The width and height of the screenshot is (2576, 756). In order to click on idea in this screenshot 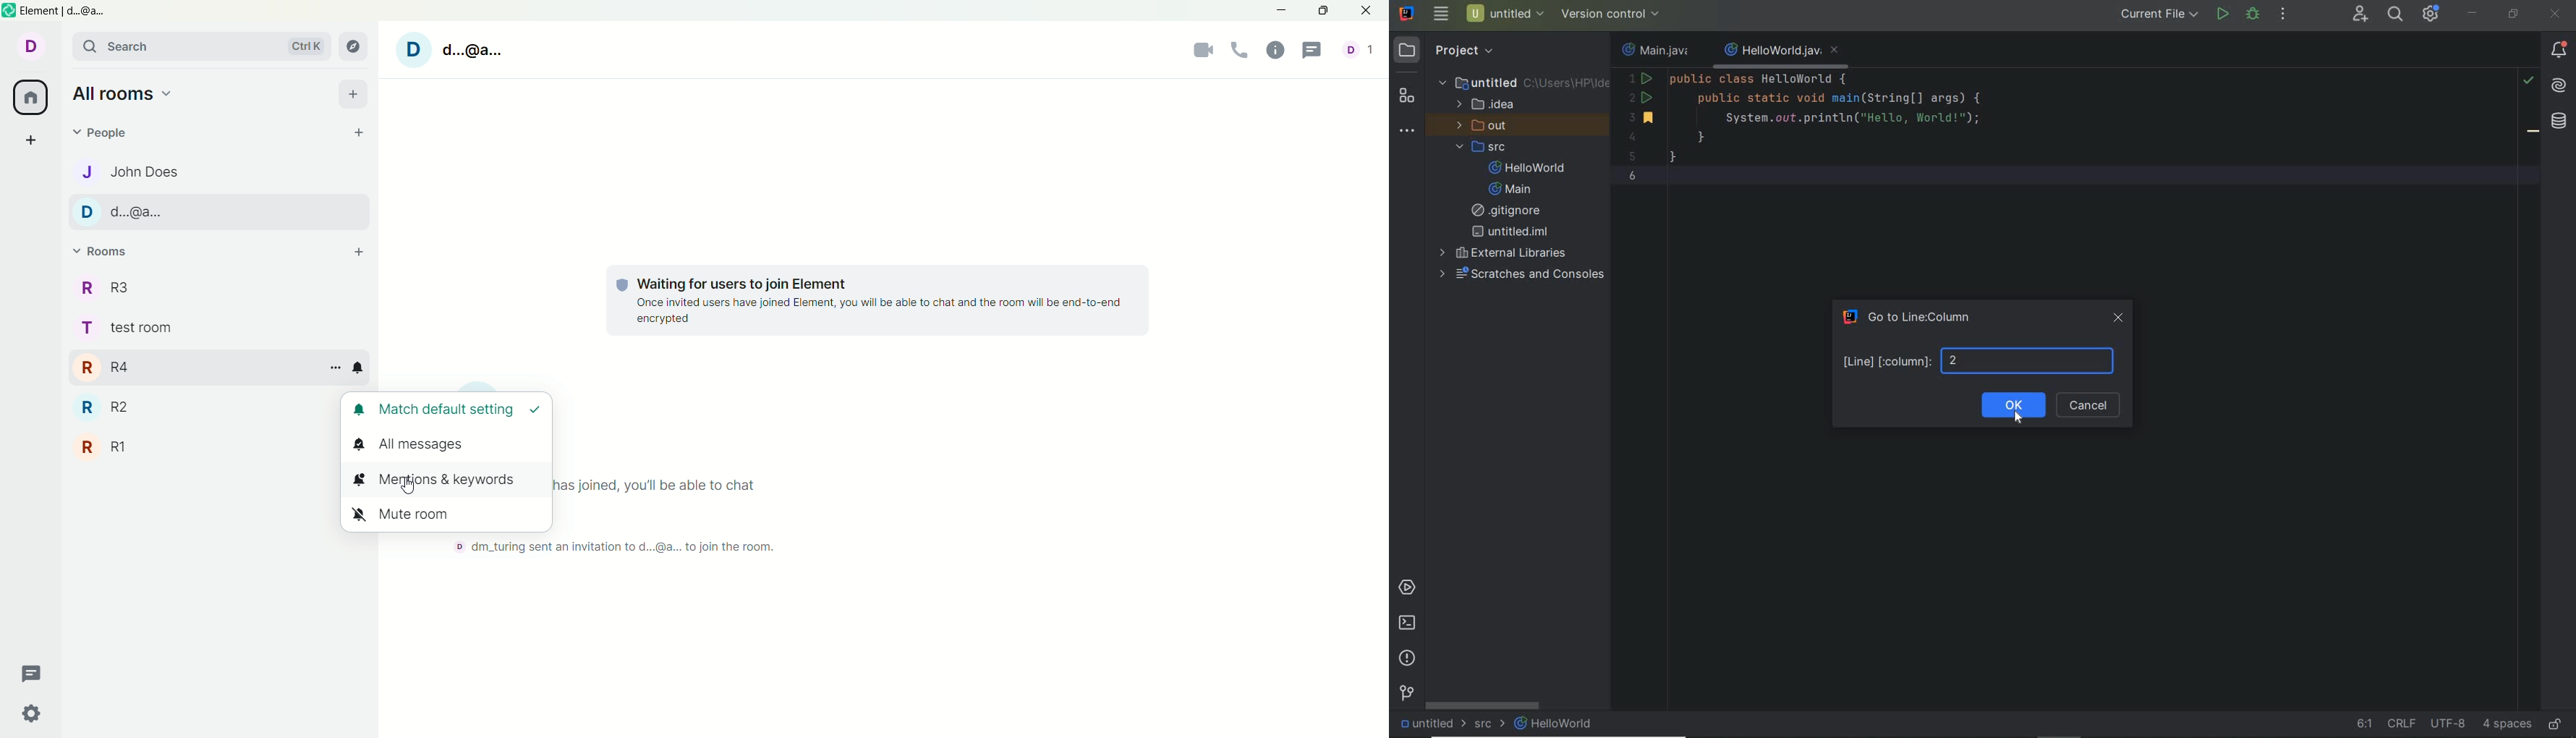, I will do `click(1488, 103)`.